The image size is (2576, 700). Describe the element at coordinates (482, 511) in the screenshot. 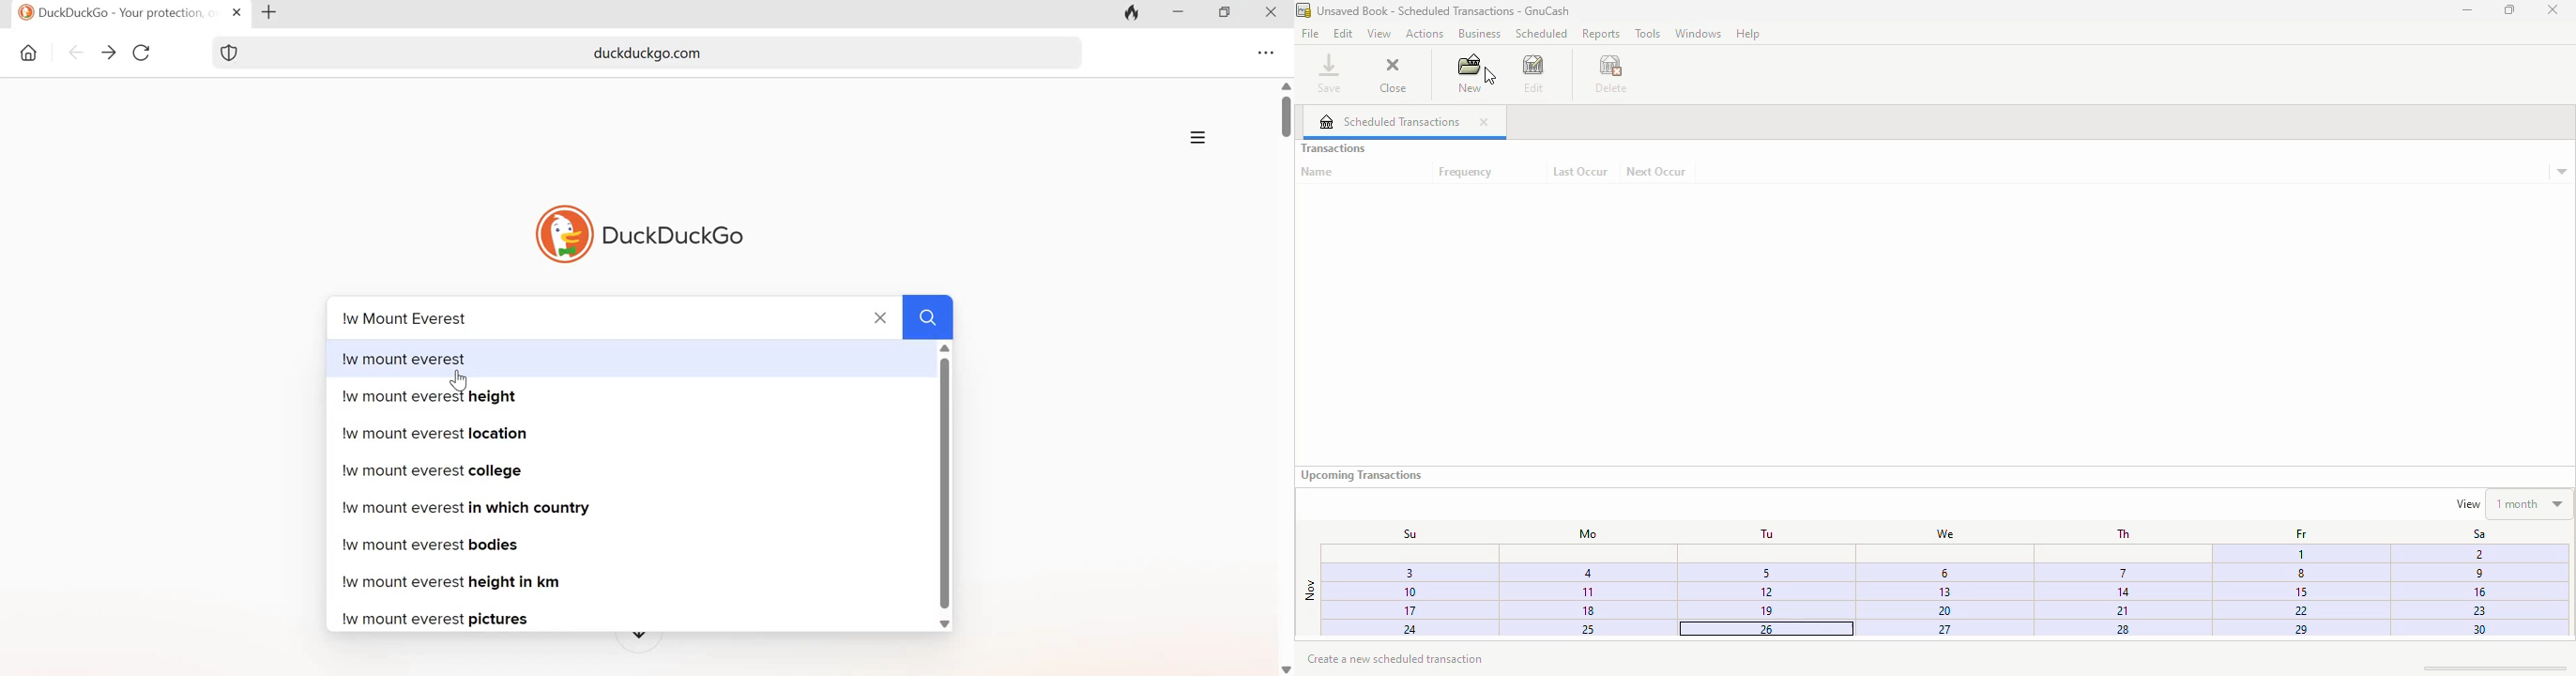

I see `!w mount everest in which country` at that location.